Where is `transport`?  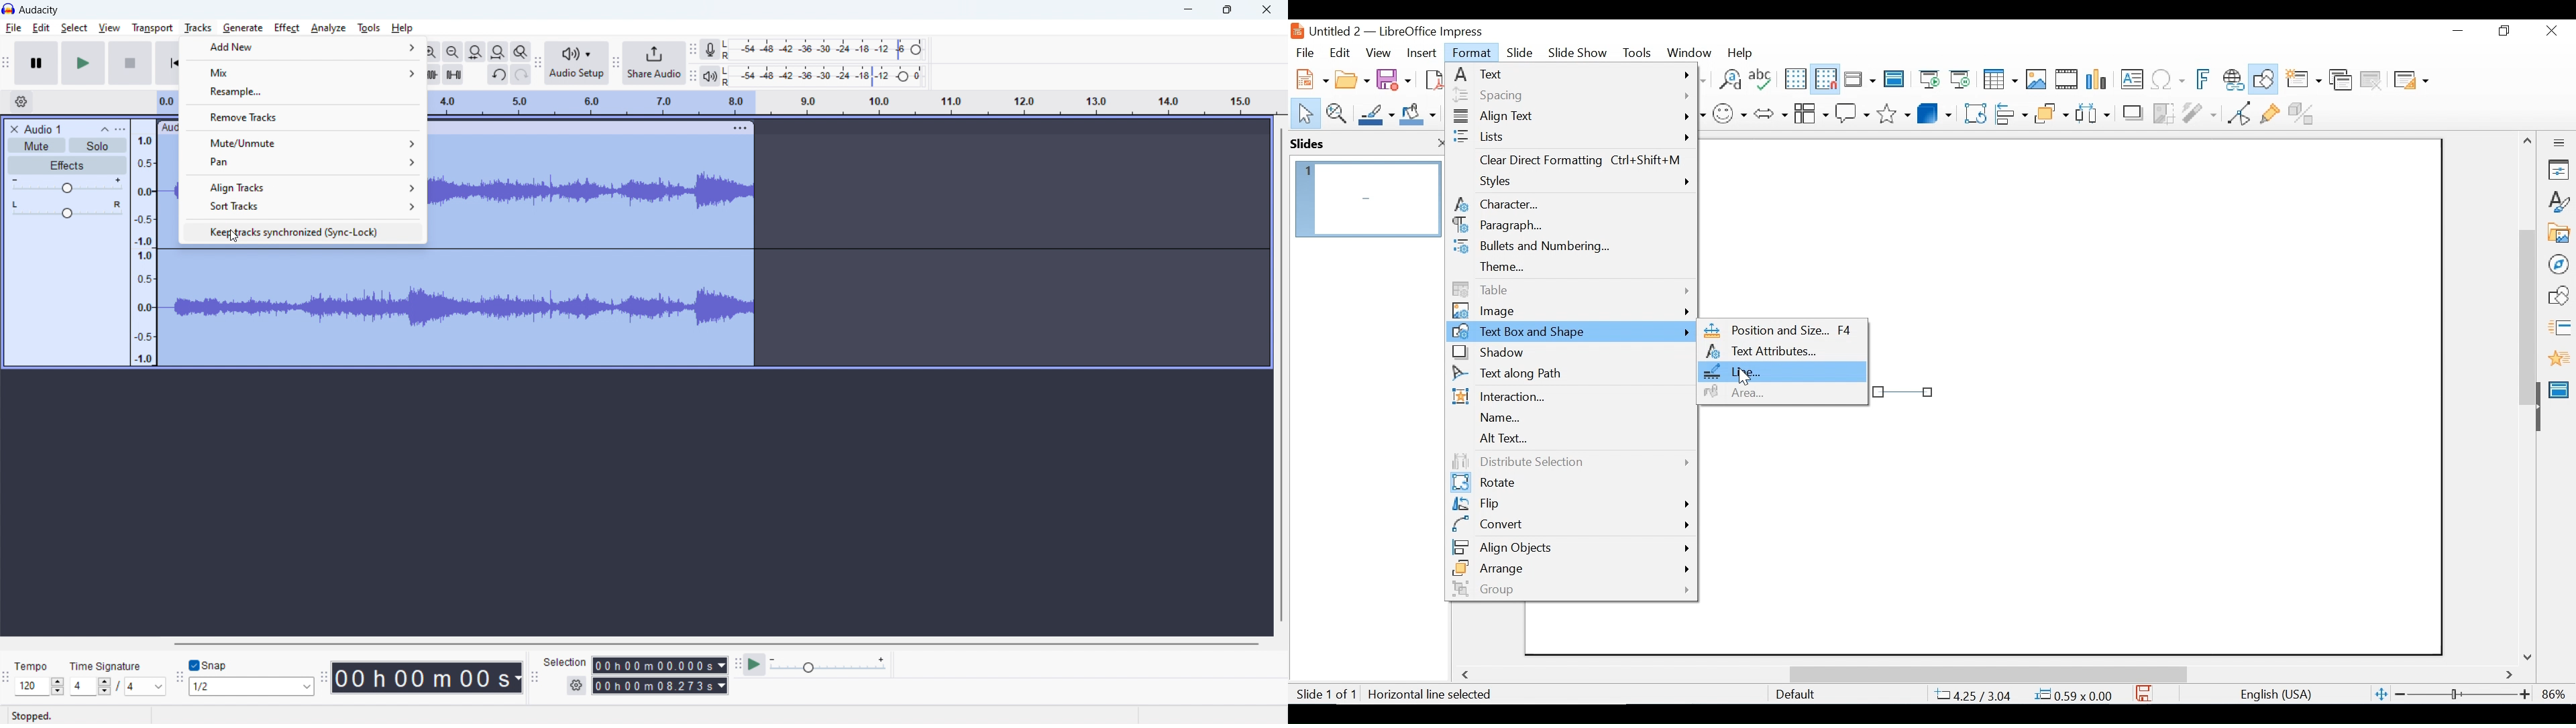 transport is located at coordinates (152, 27).